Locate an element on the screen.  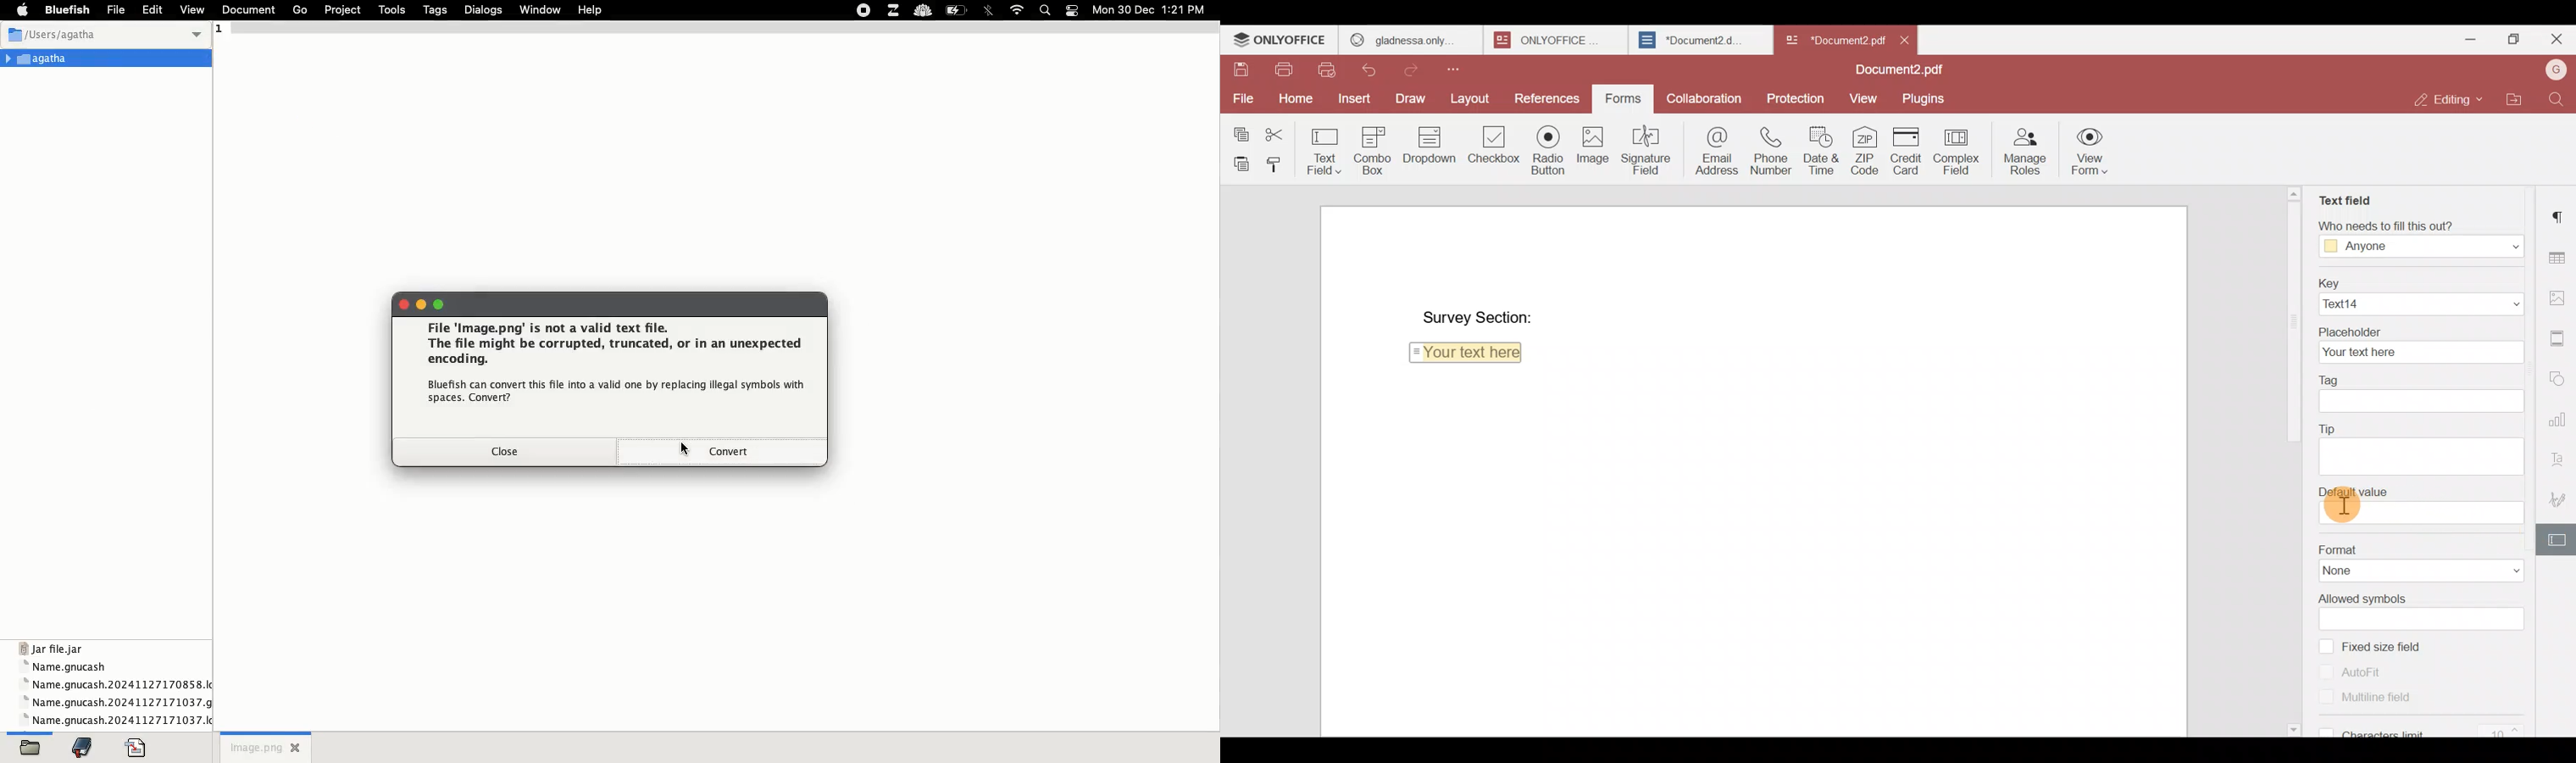
Form settings is located at coordinates (2558, 540).